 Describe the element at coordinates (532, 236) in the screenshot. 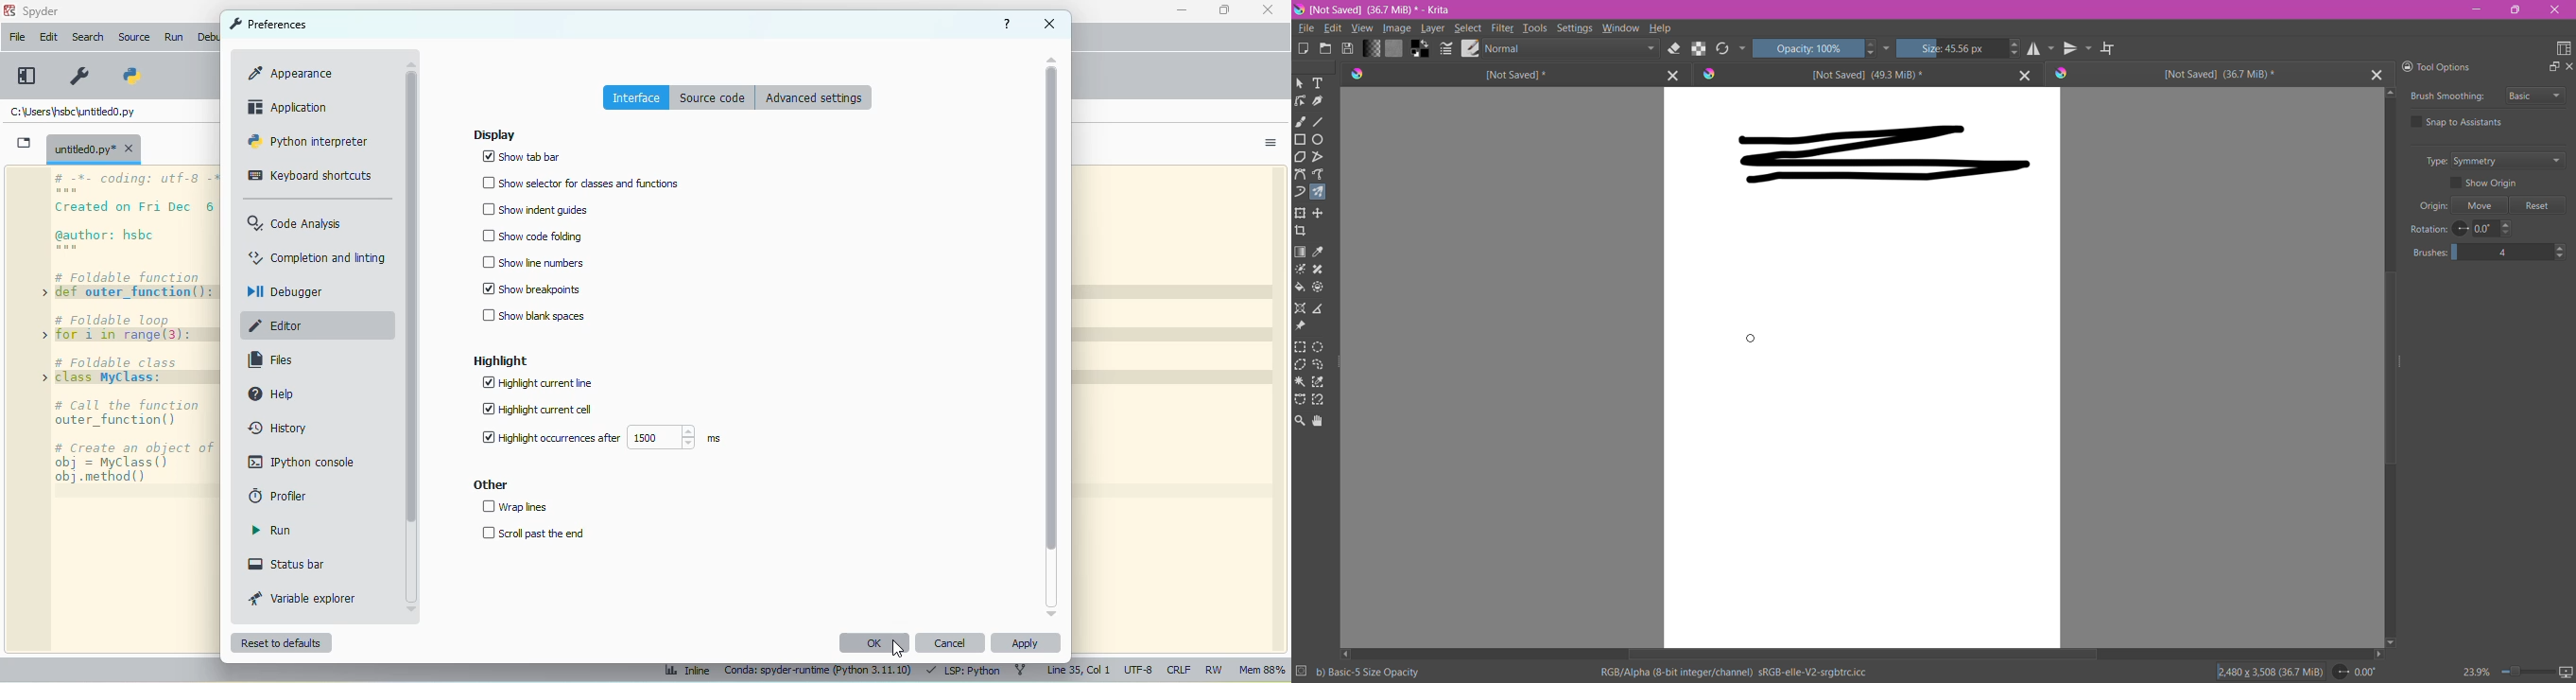

I see `show code folding` at that location.